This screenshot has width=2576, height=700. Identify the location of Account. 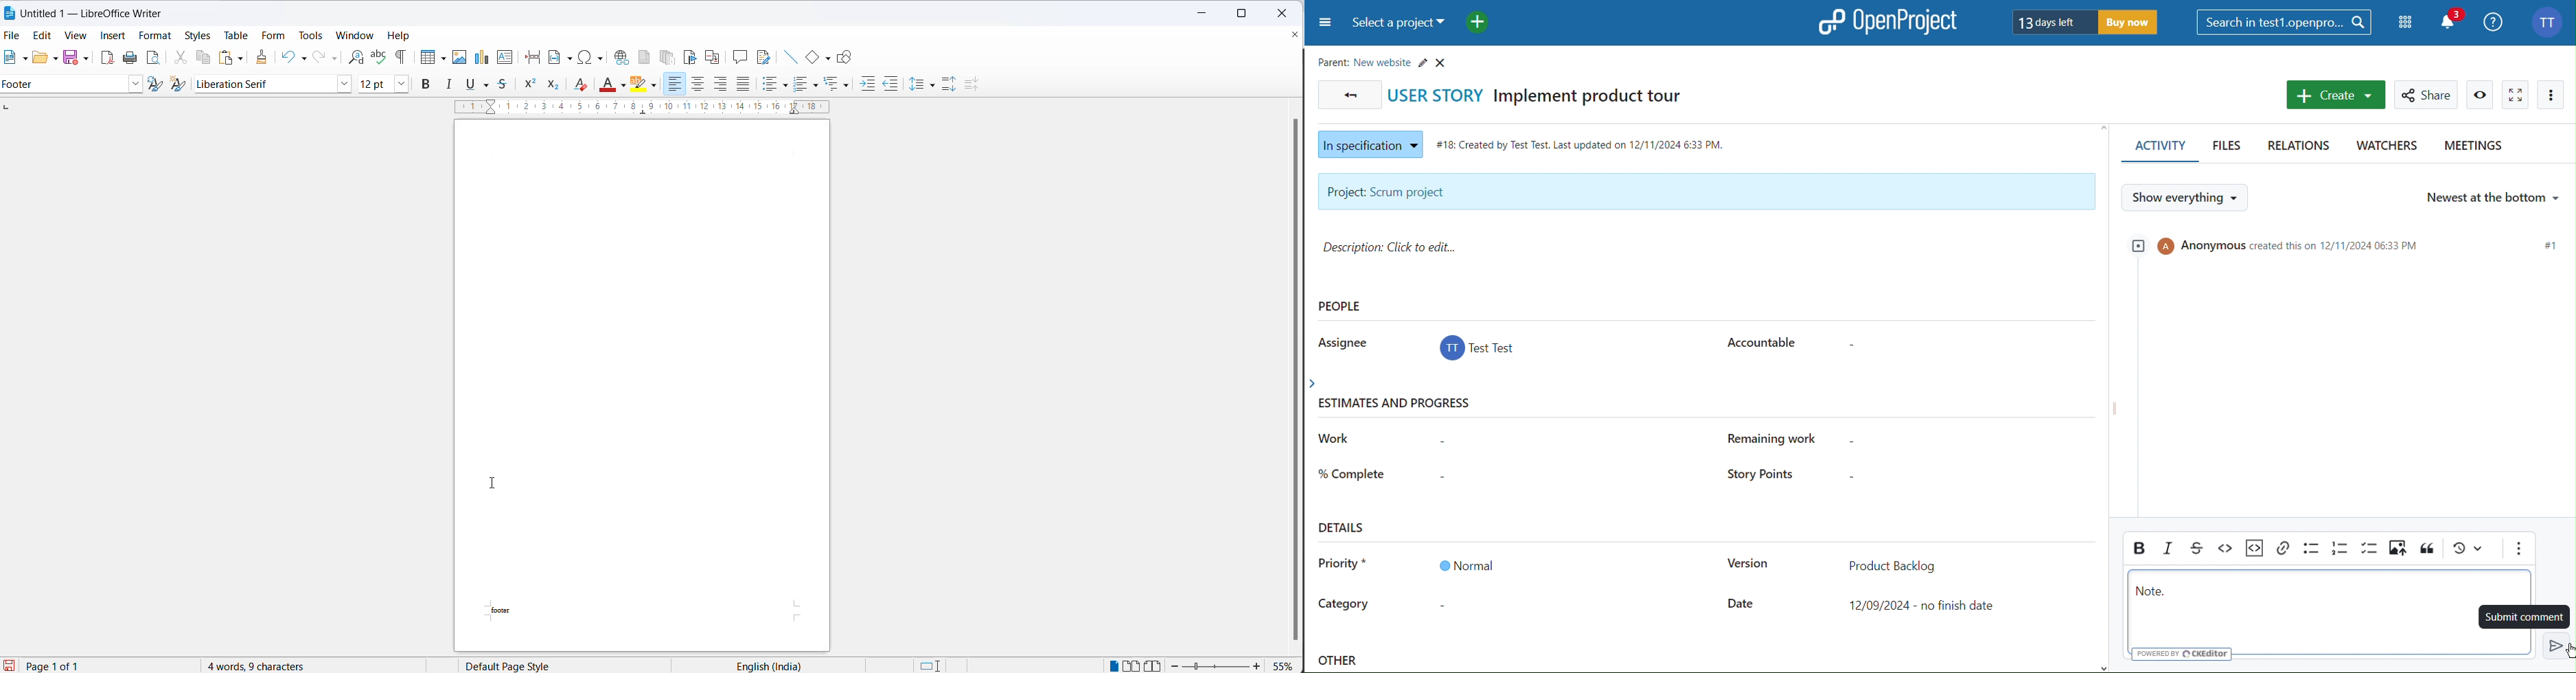
(2550, 20).